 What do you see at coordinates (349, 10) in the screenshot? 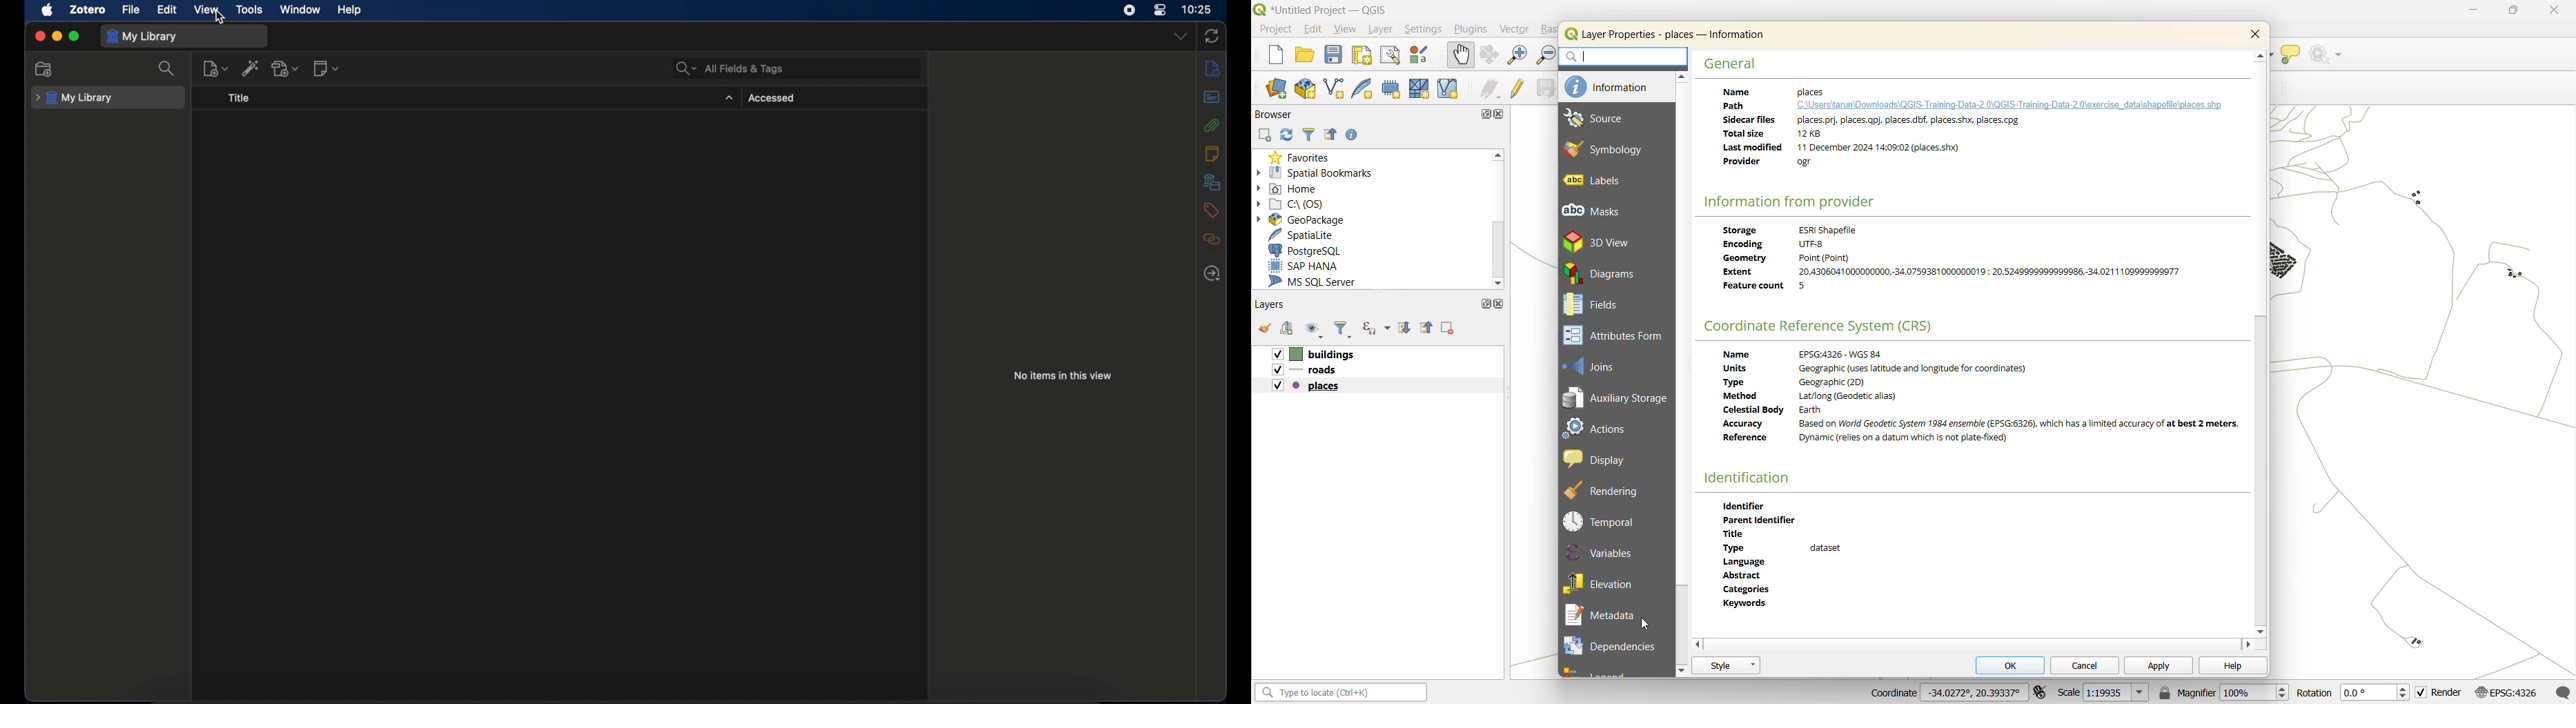
I see `help` at bounding box center [349, 10].